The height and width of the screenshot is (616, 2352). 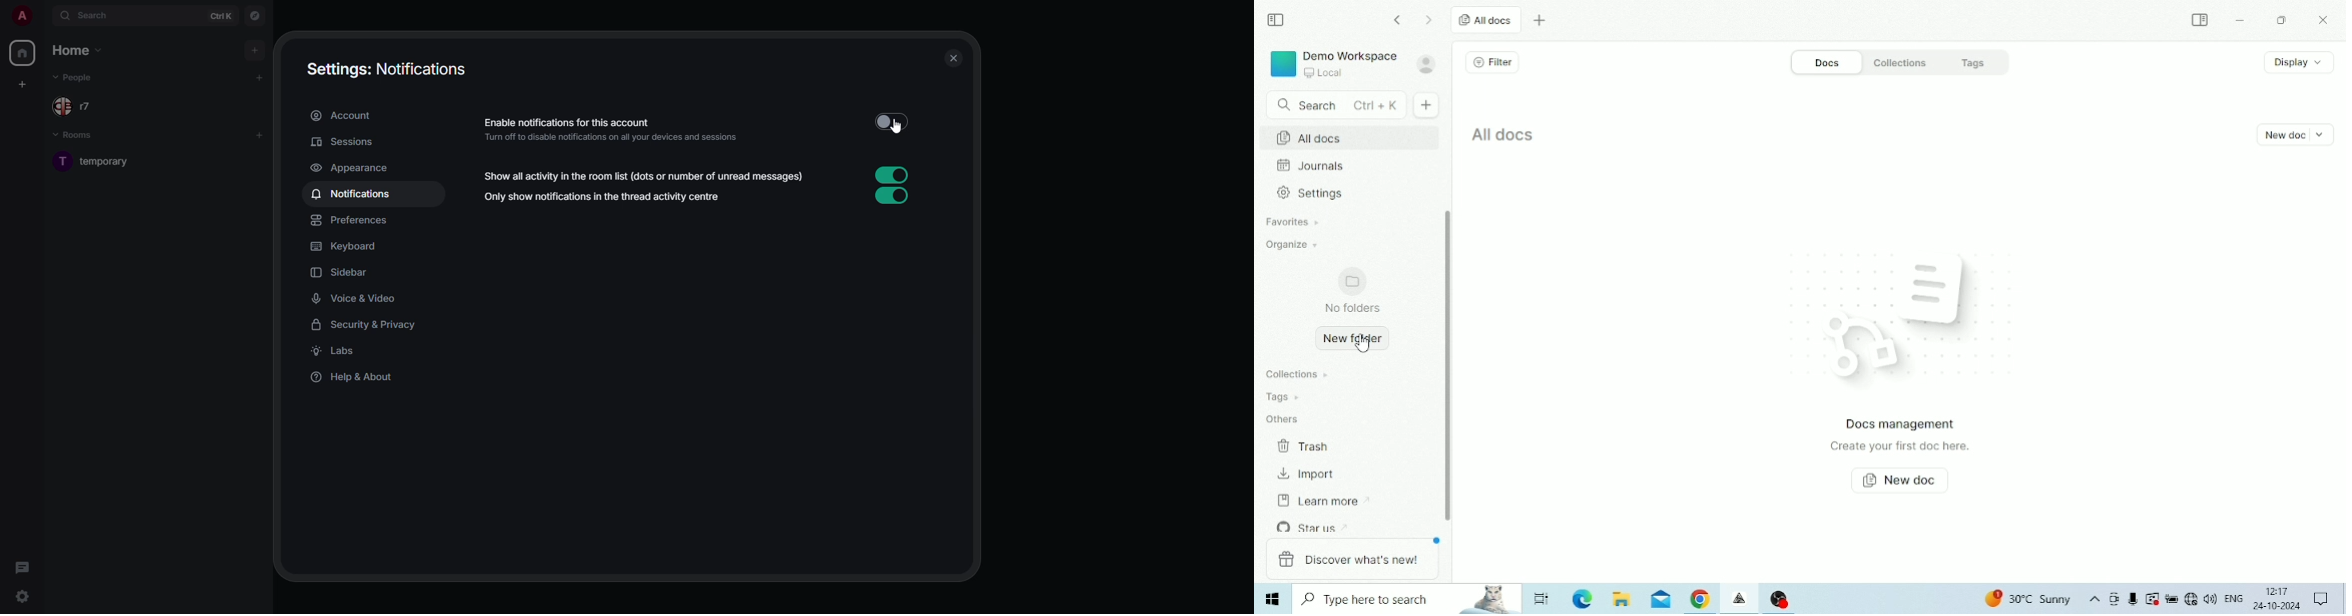 What do you see at coordinates (1506, 133) in the screenshot?
I see `All docs` at bounding box center [1506, 133].